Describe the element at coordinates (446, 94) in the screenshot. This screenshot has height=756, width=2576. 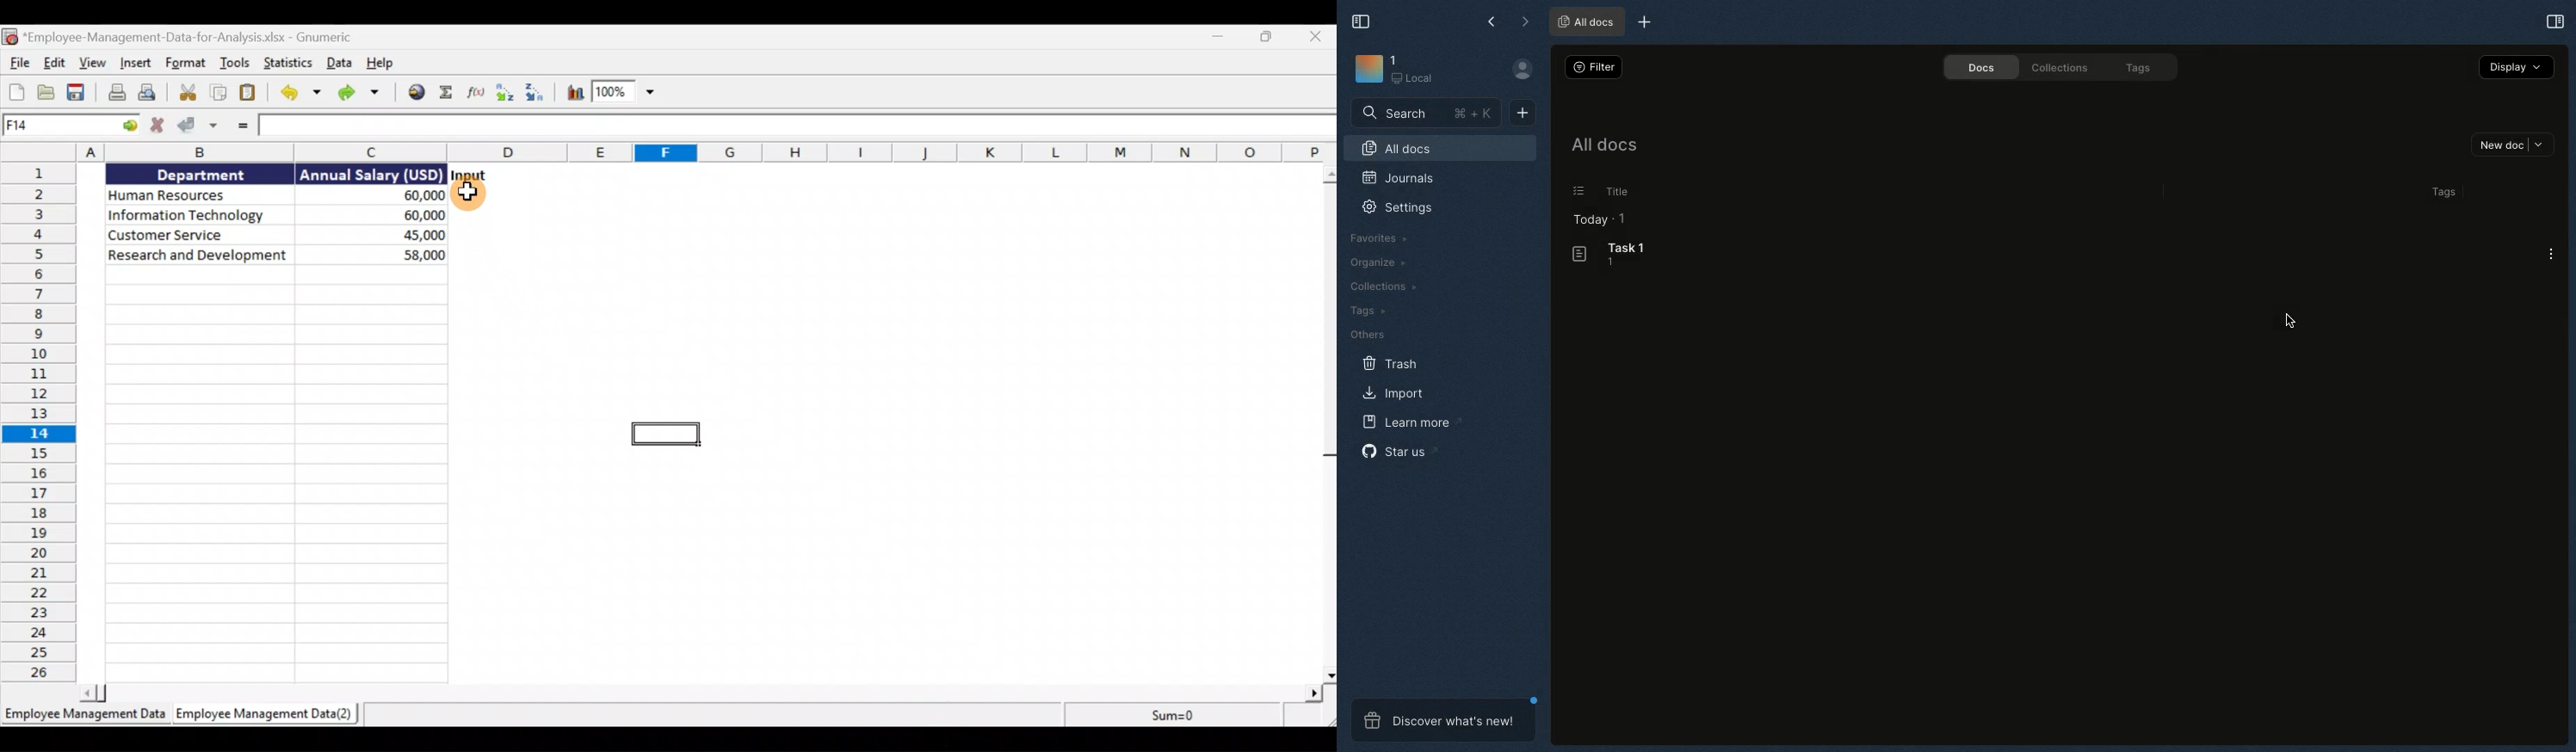
I see `Sum into current cell` at that location.